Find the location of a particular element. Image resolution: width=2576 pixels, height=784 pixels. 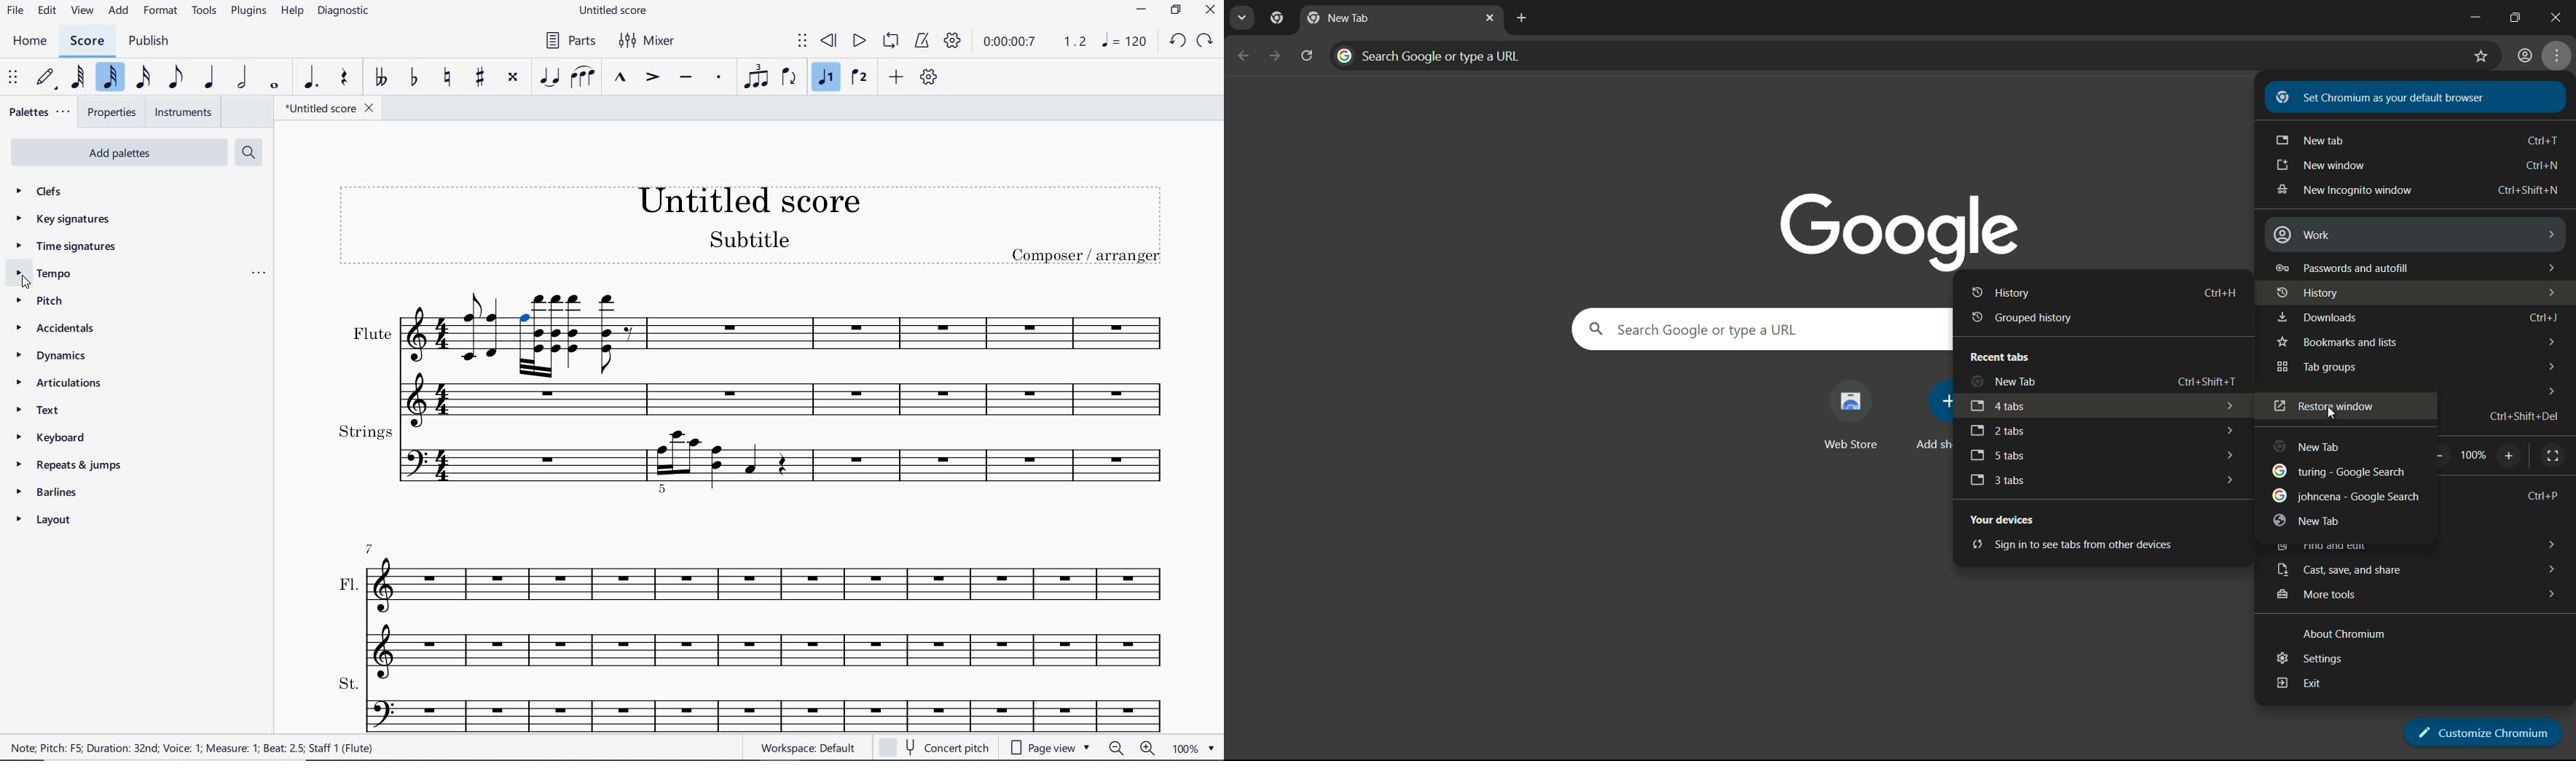

key signatures is located at coordinates (72, 219).